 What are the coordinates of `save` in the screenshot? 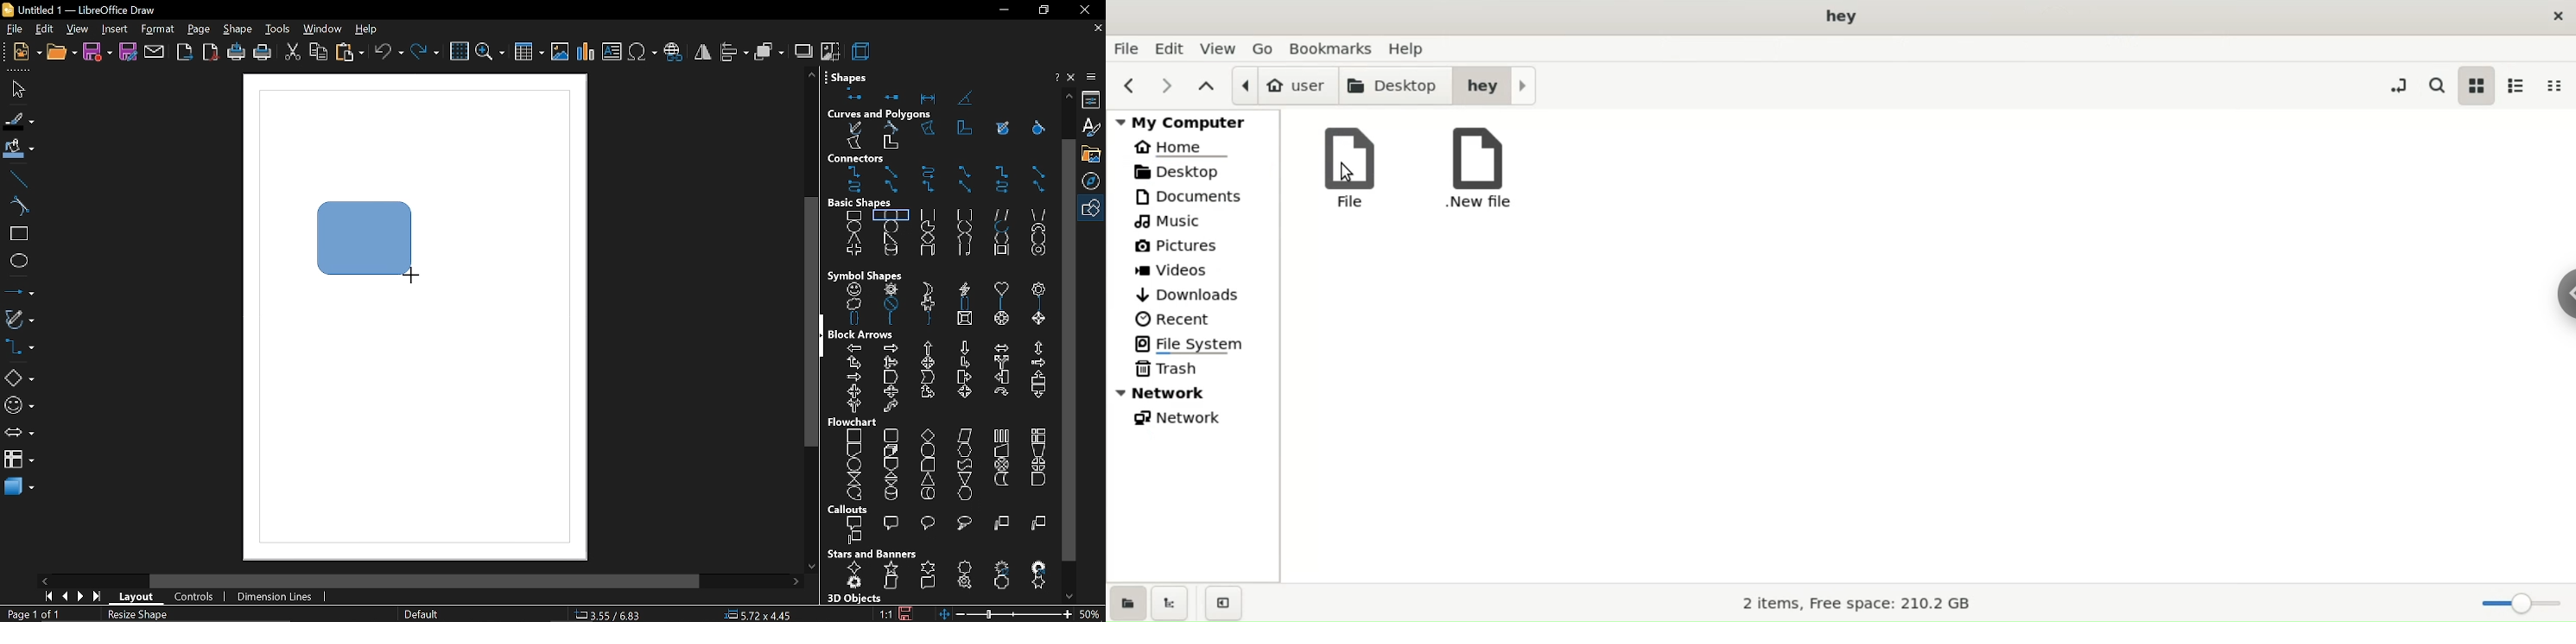 It's located at (97, 53).